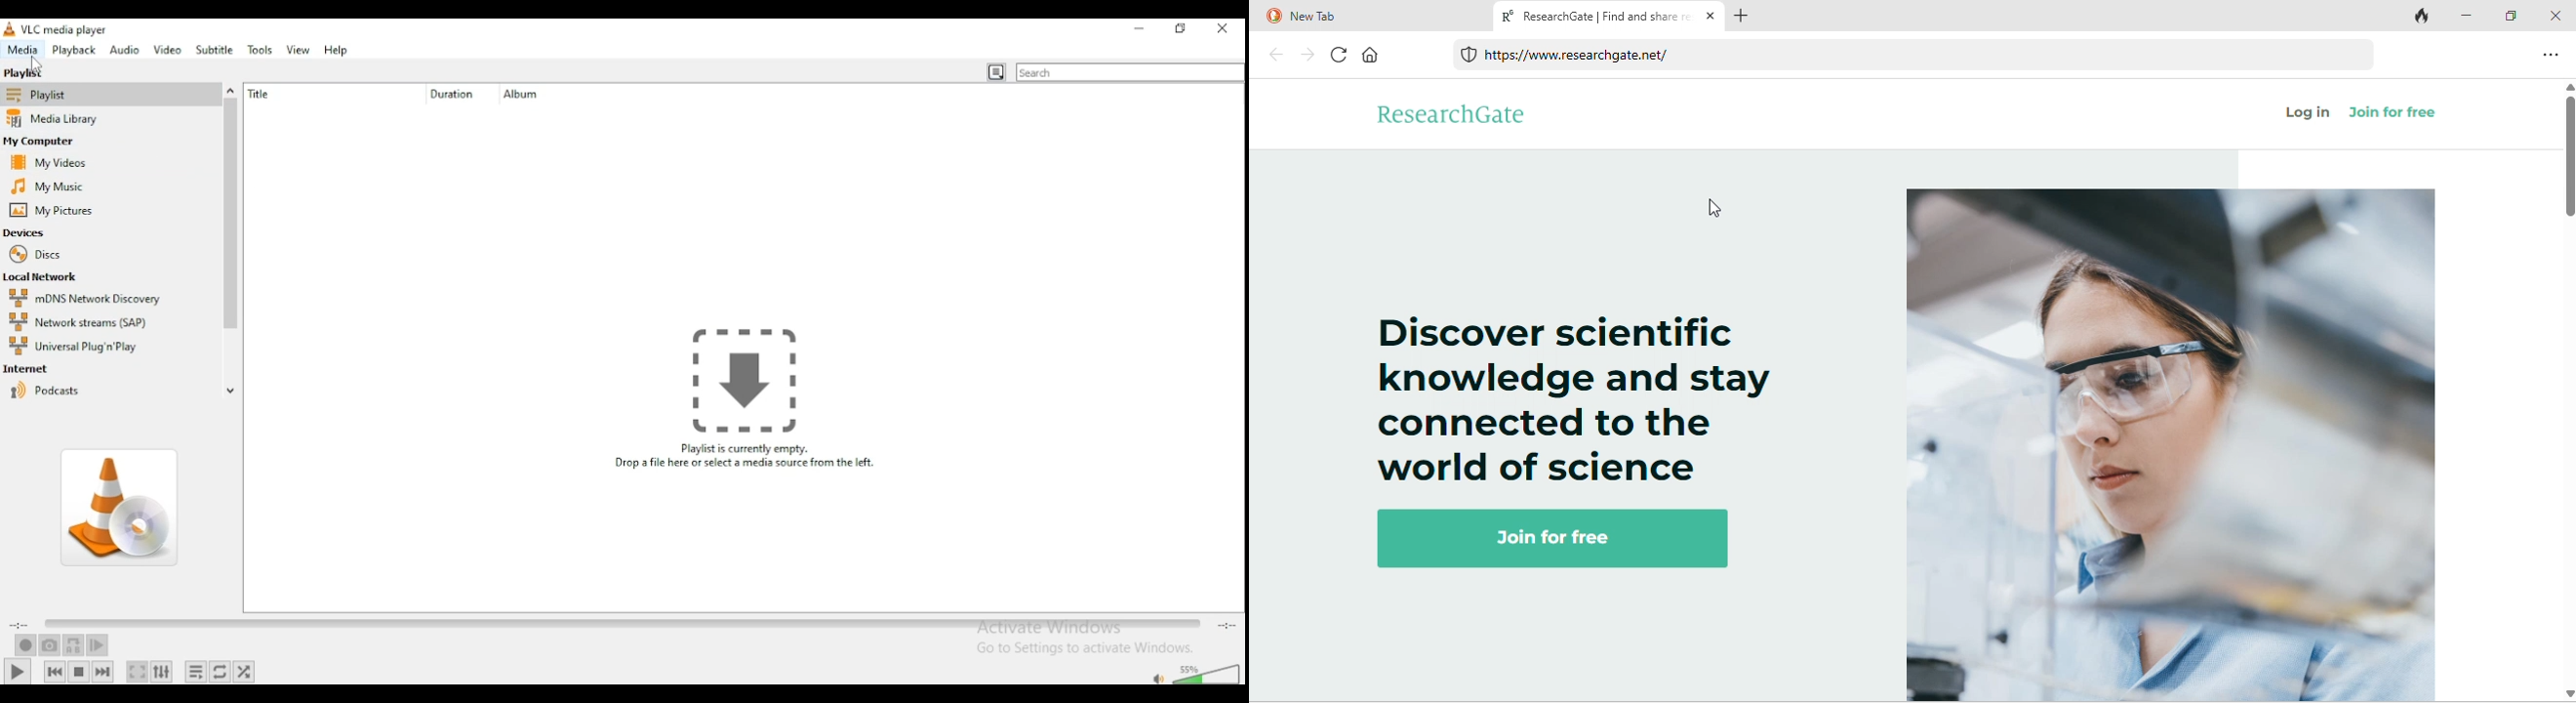 This screenshot has height=728, width=2576. What do you see at coordinates (1751, 18) in the screenshot?
I see `add new tab` at bounding box center [1751, 18].